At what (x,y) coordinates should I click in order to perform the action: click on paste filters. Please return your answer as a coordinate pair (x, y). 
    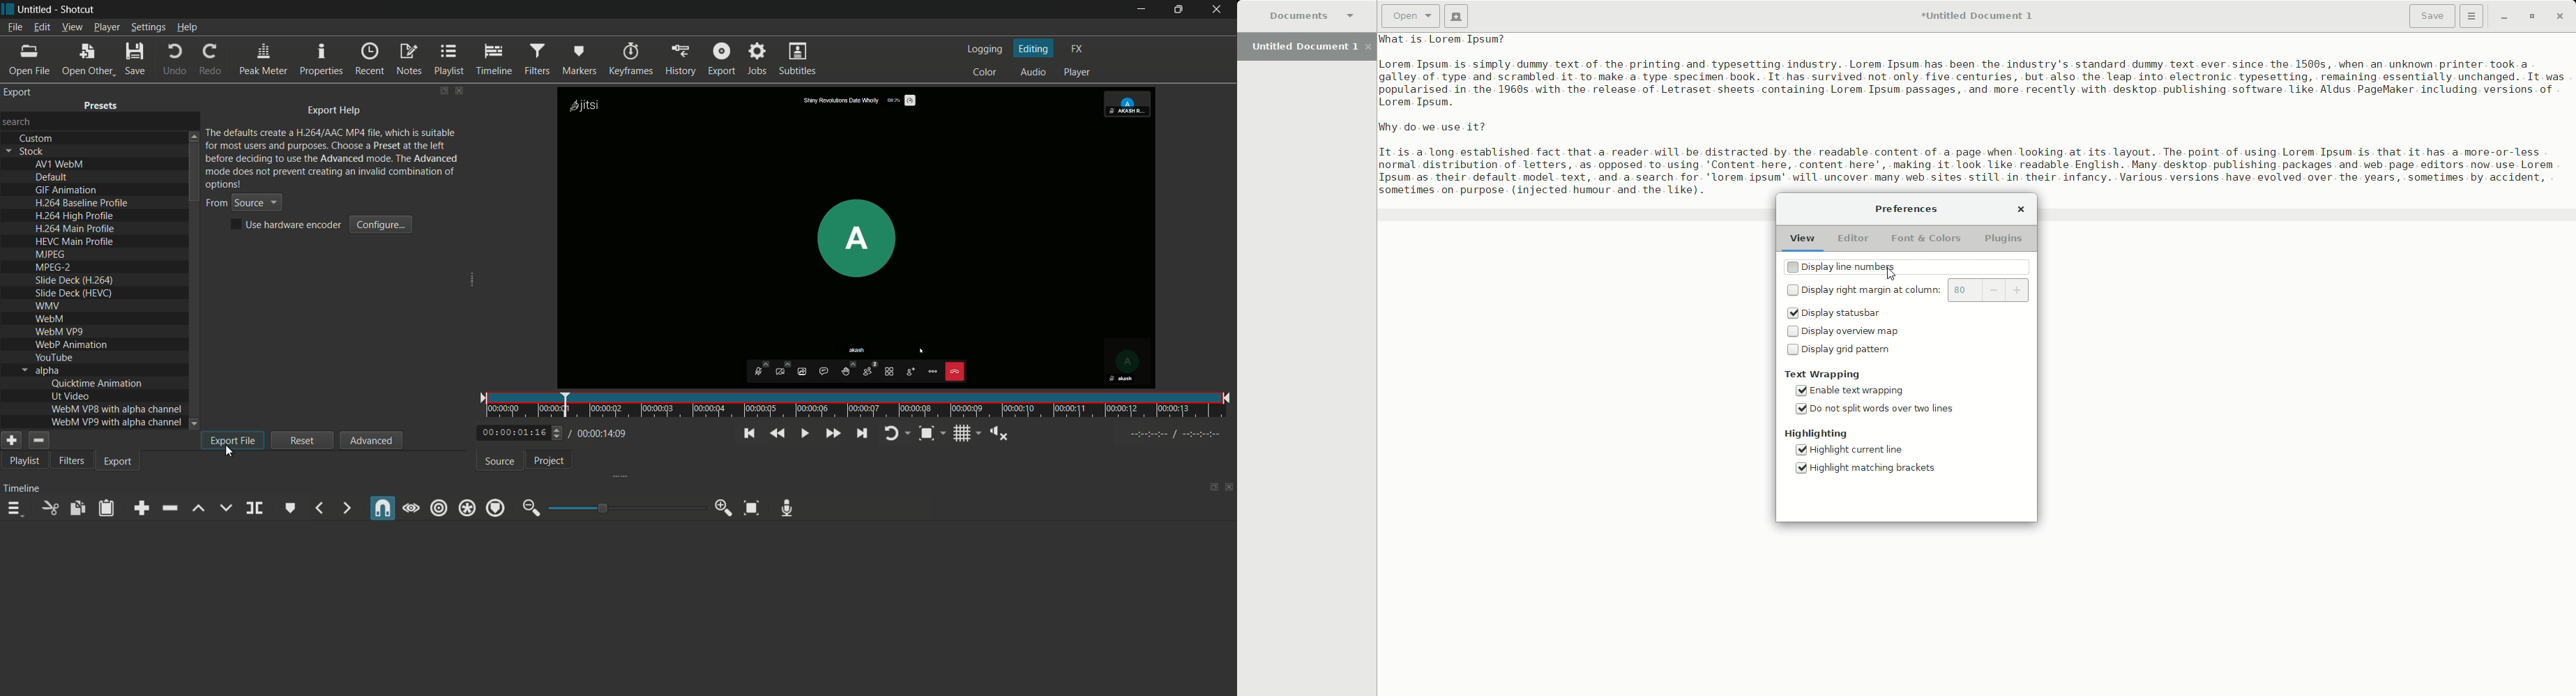
    Looking at the image, I should click on (106, 509).